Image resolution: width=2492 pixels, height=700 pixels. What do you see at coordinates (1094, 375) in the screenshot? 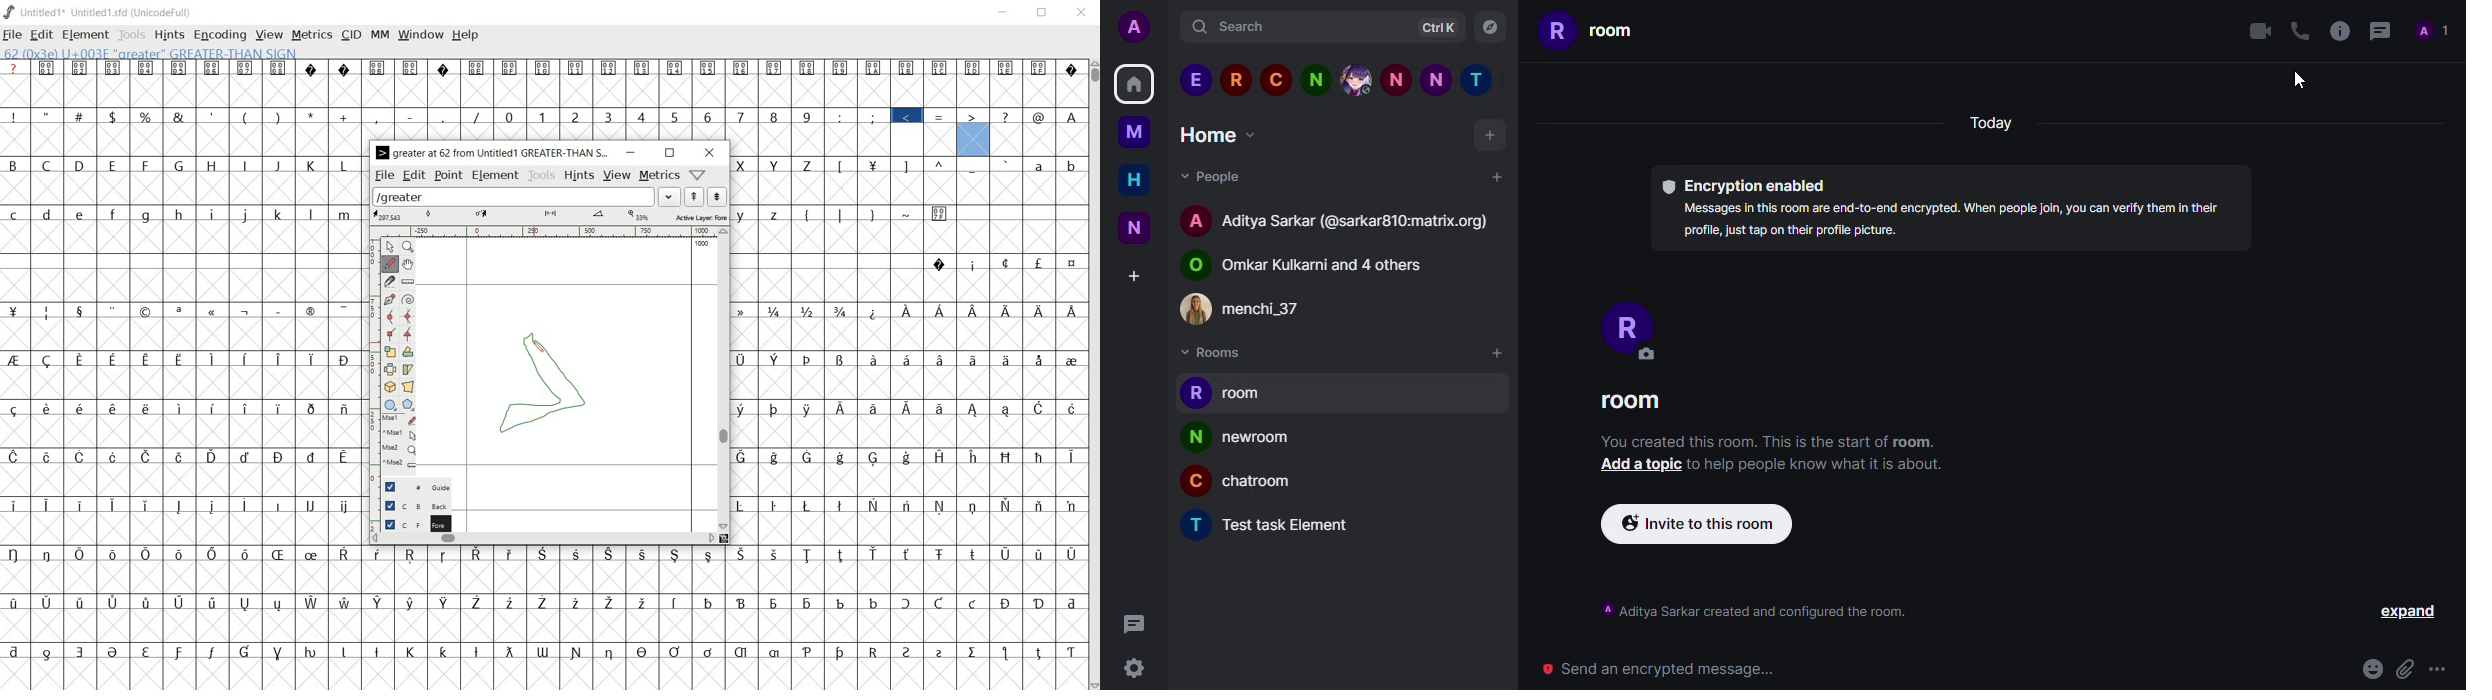
I see `scrollbar` at bounding box center [1094, 375].